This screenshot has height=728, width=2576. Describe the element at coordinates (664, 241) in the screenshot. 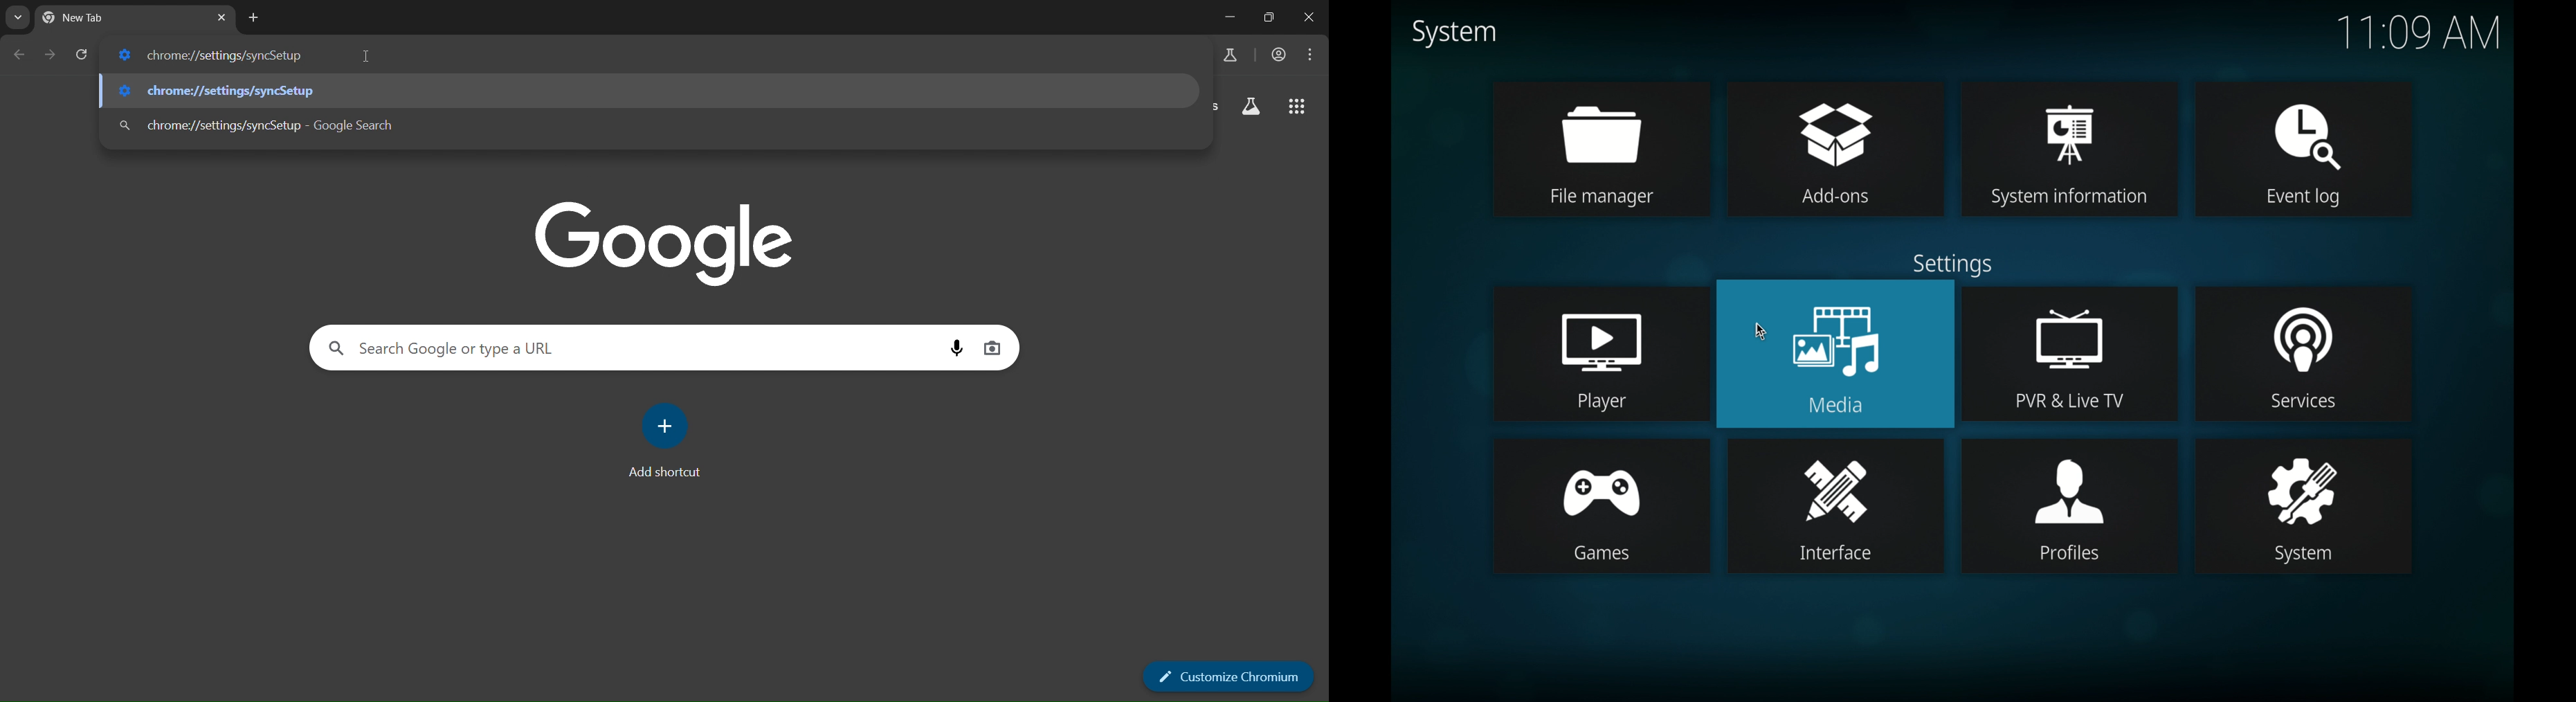

I see `image` at that location.